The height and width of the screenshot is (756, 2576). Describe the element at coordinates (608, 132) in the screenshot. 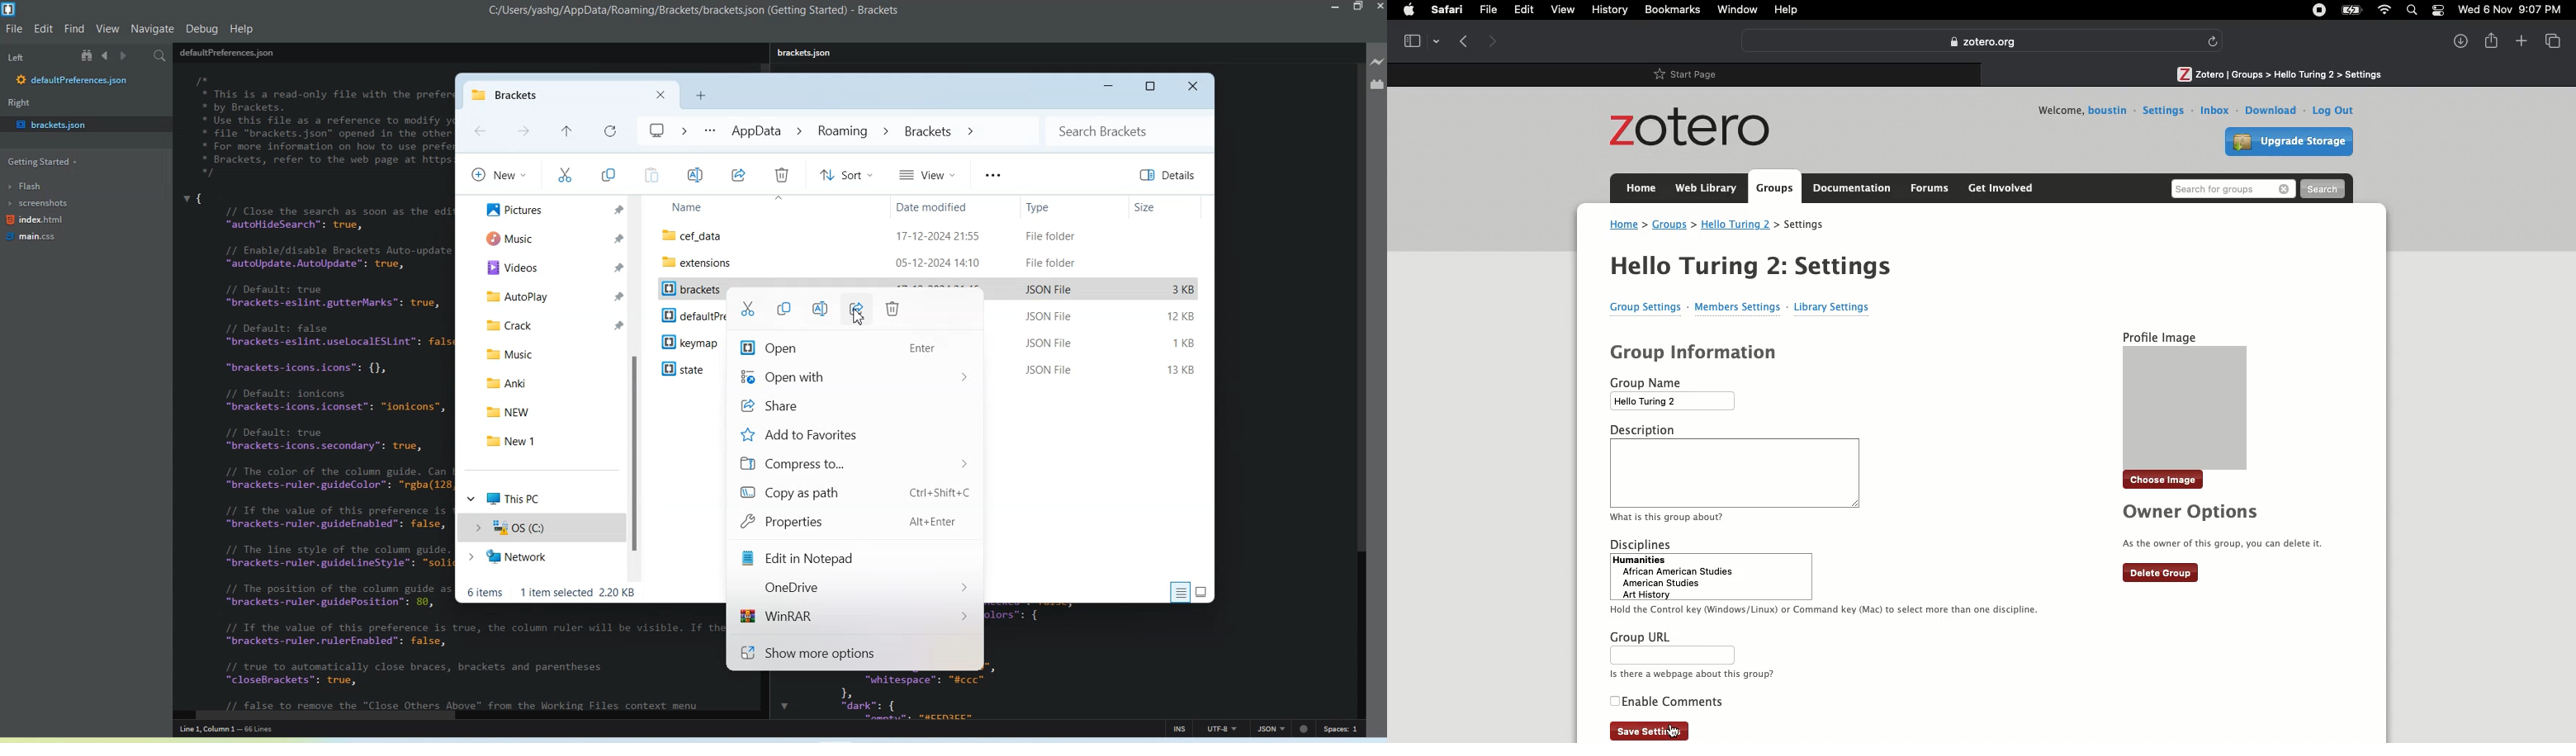

I see `Refresh` at that location.